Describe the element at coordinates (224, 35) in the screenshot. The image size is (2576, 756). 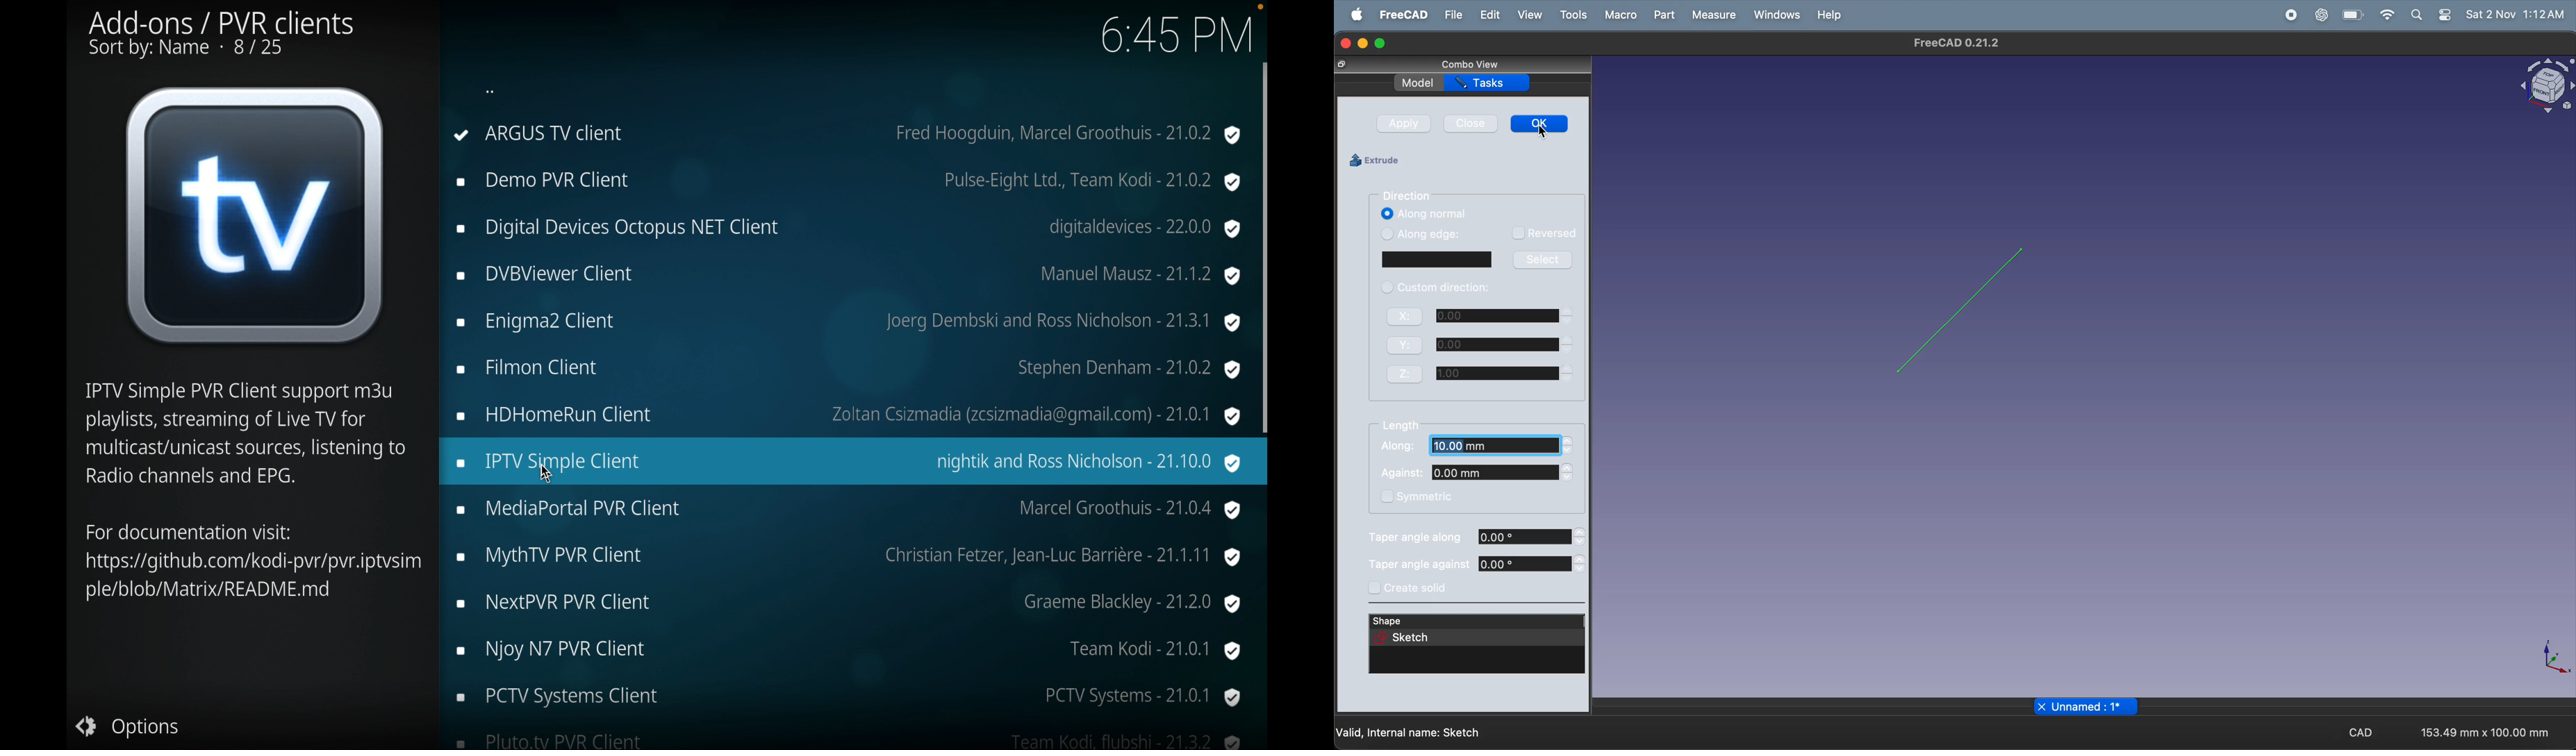
I see `add-ons/ pvr clients` at that location.